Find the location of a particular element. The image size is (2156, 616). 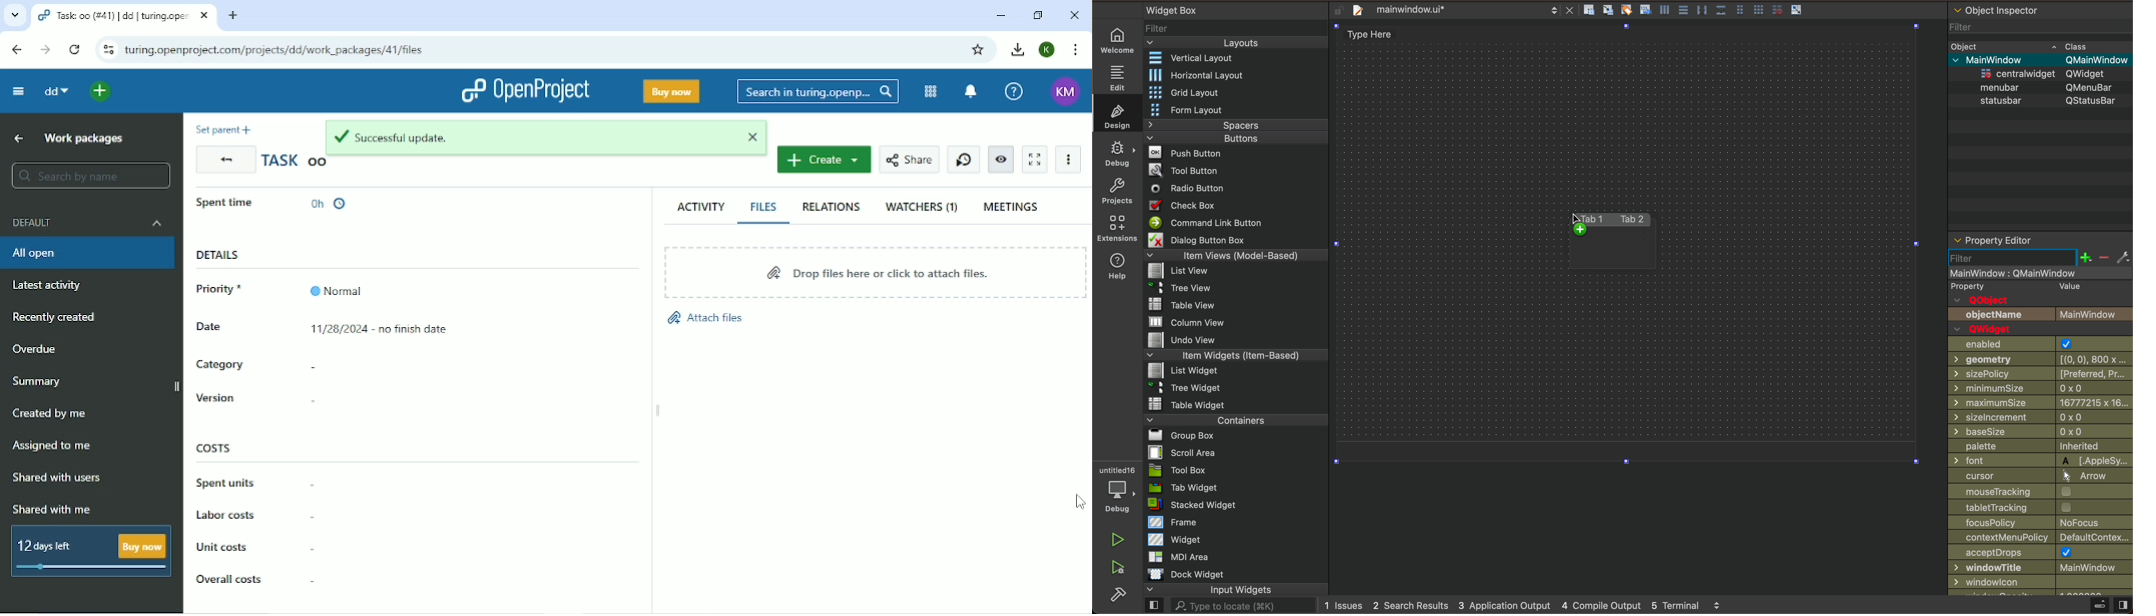

min size is located at coordinates (2042, 389).